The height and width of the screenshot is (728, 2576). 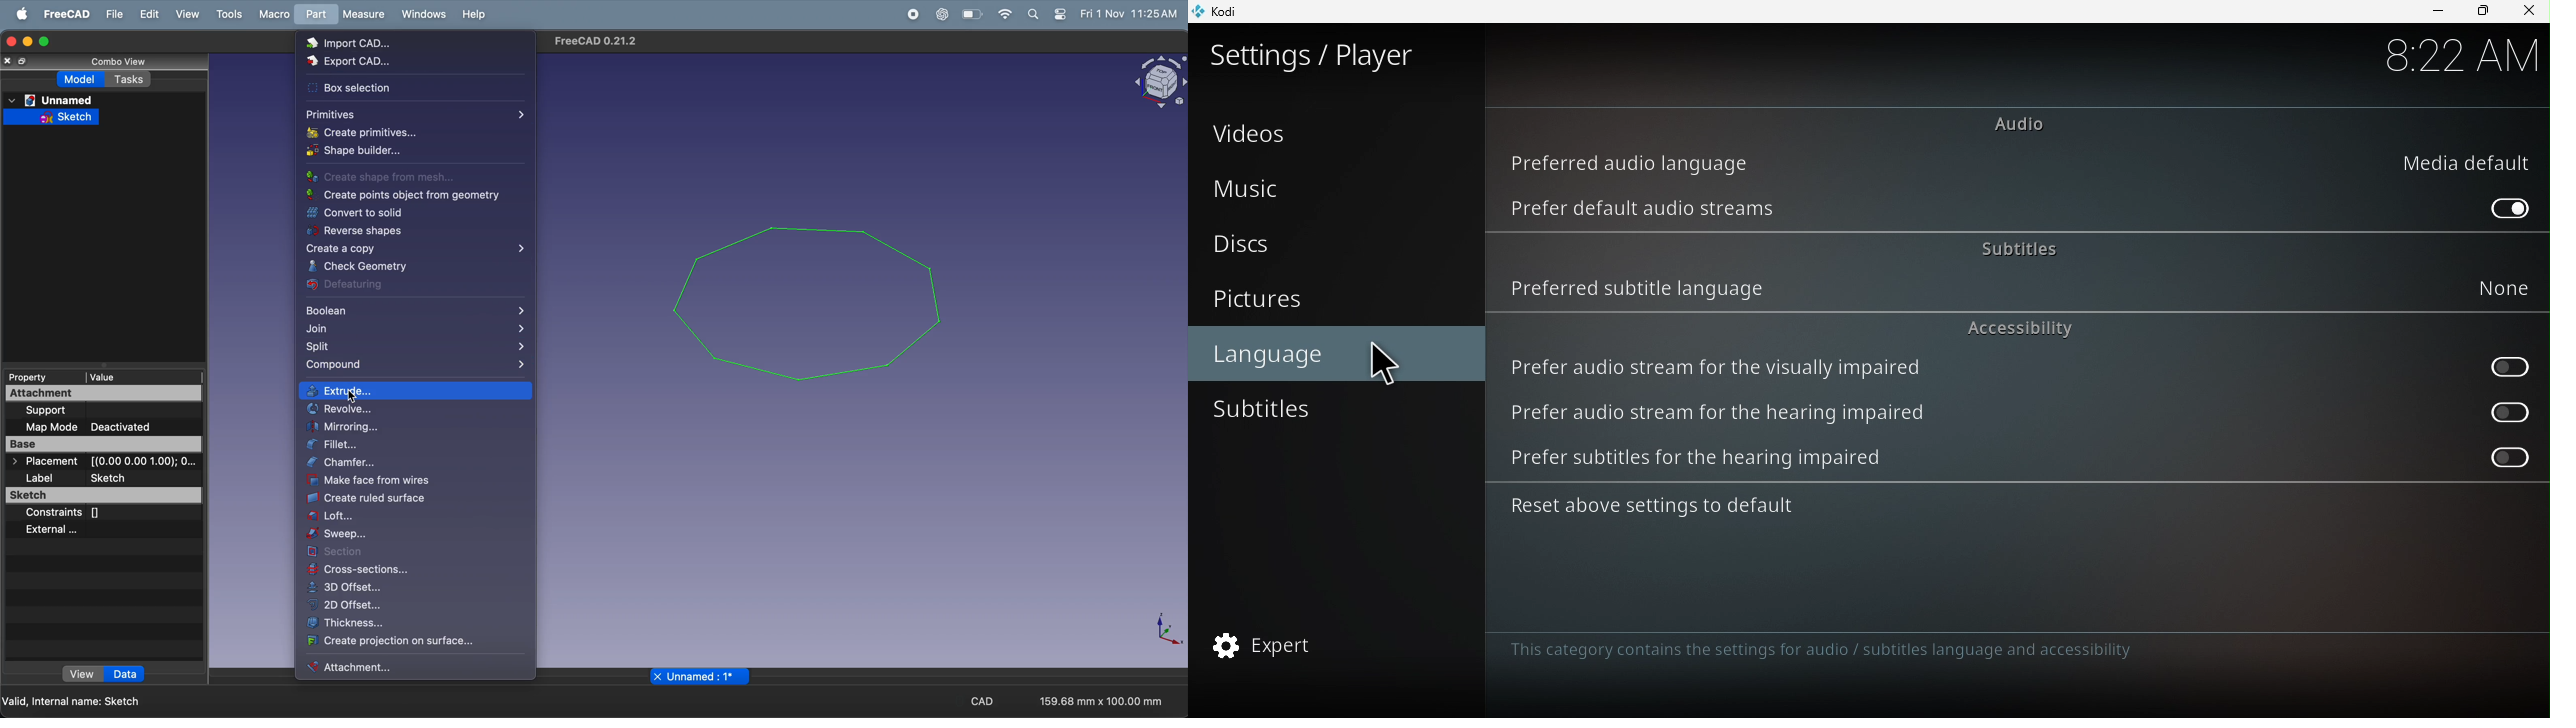 What do you see at coordinates (2501, 411) in the screenshot?
I see `Prefer audio stream for the hearing impaired` at bounding box center [2501, 411].